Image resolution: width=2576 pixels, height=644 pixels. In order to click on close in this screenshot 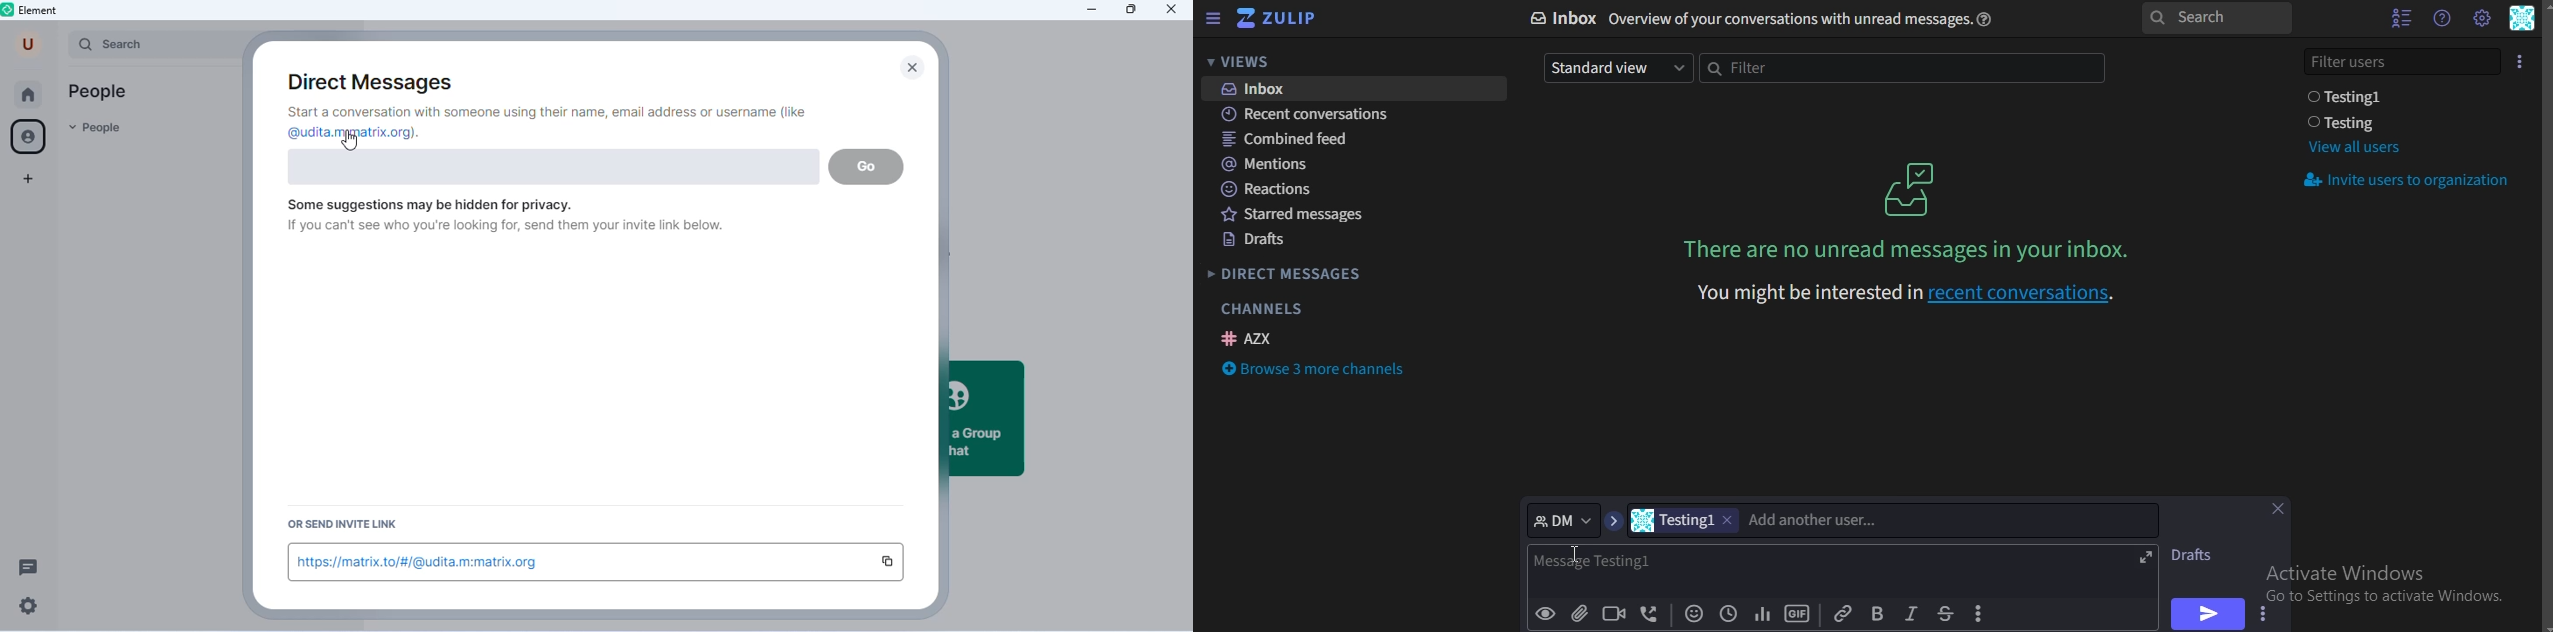, I will do `click(2282, 511)`.